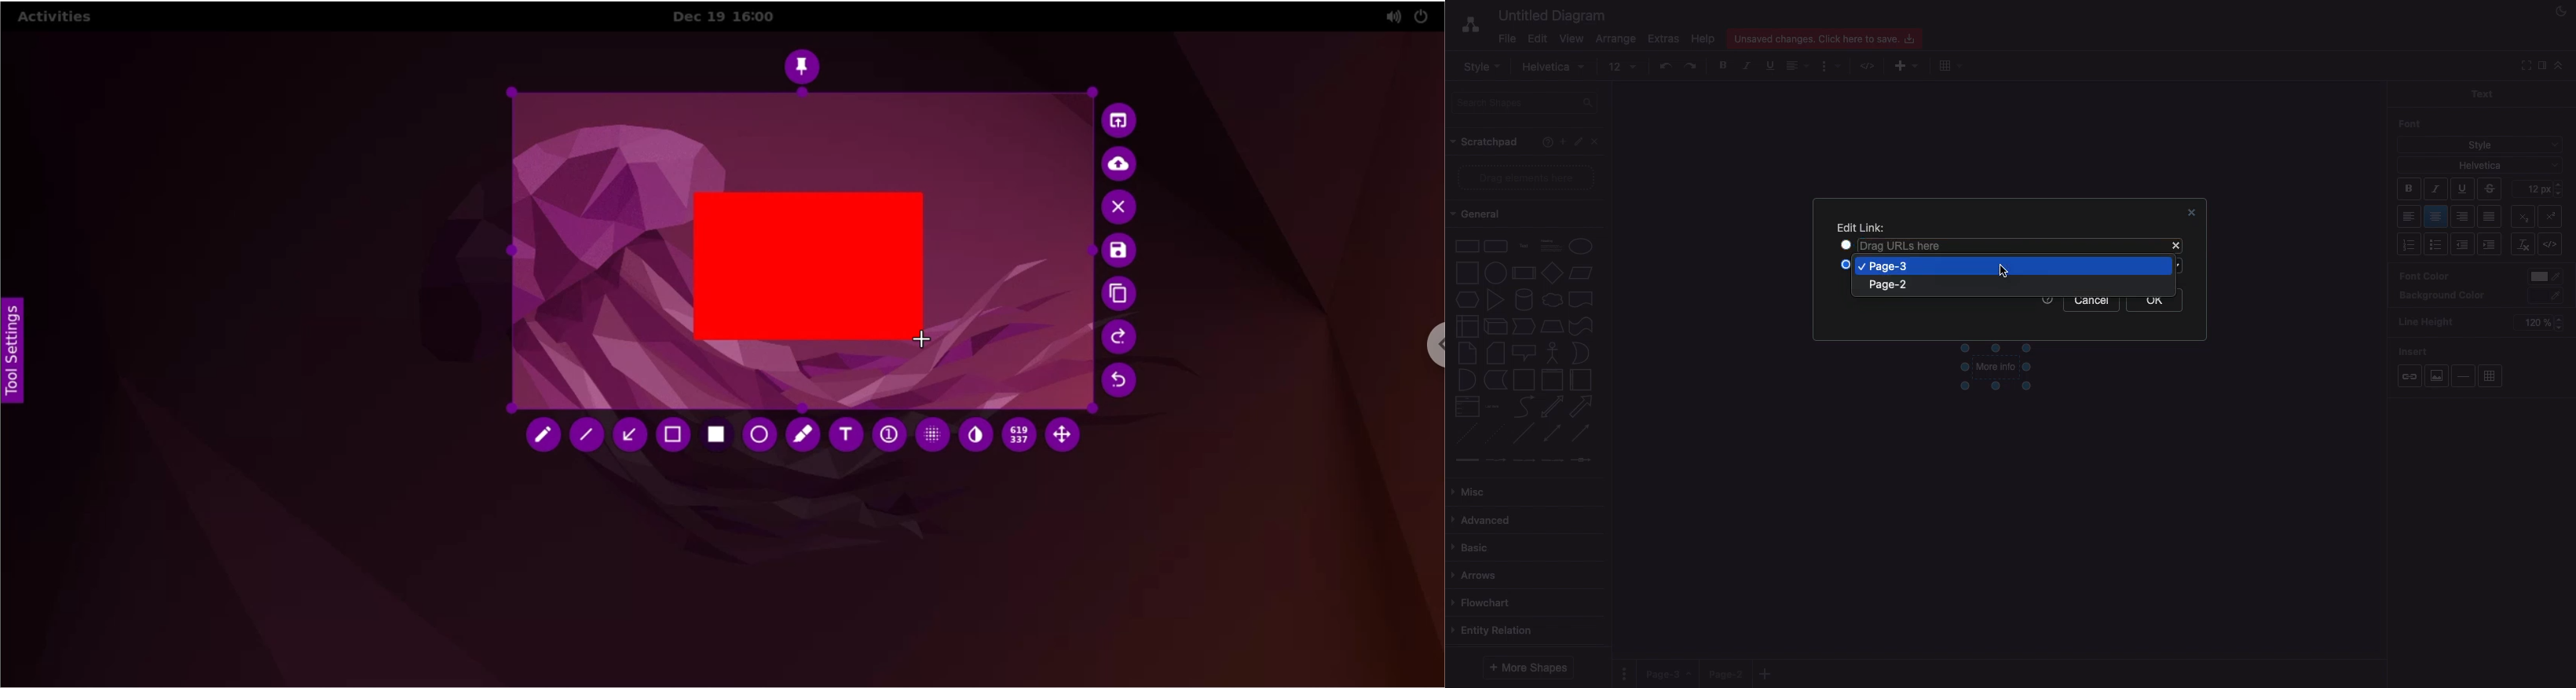 This screenshot has width=2576, height=700. Describe the element at coordinates (1537, 39) in the screenshot. I see `Edit` at that location.